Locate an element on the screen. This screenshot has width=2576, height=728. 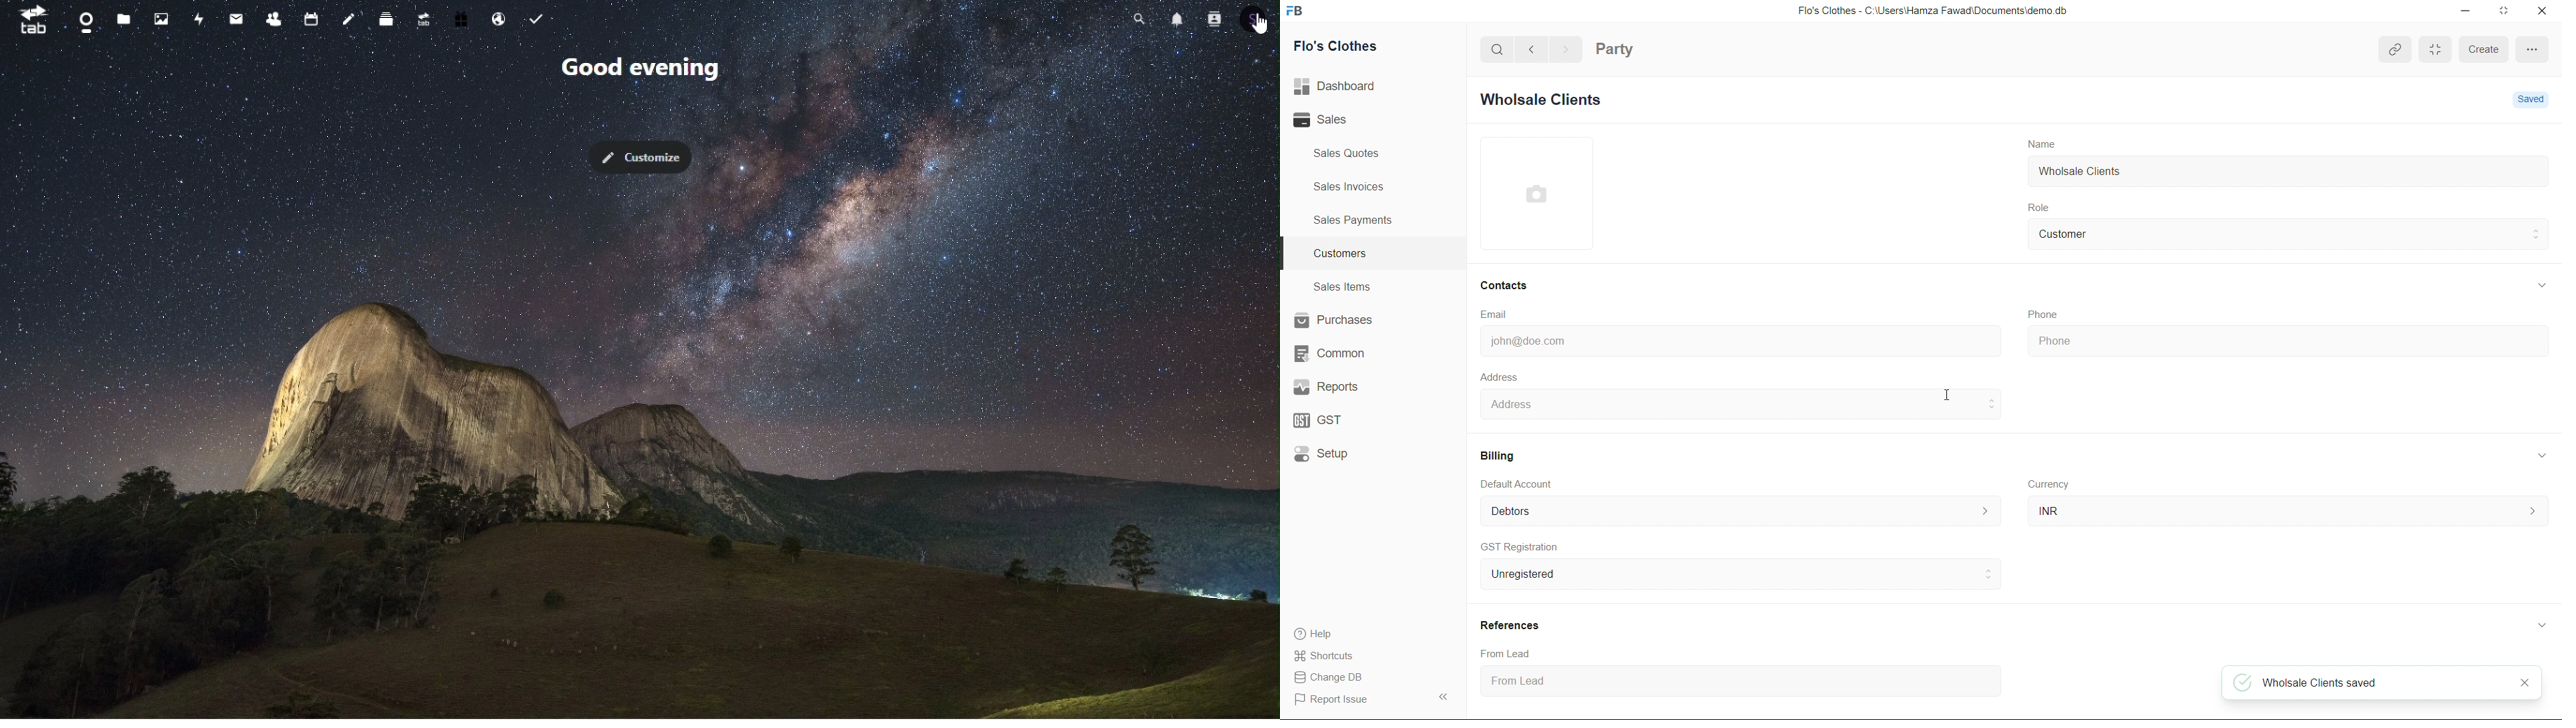
more is located at coordinates (2531, 49).